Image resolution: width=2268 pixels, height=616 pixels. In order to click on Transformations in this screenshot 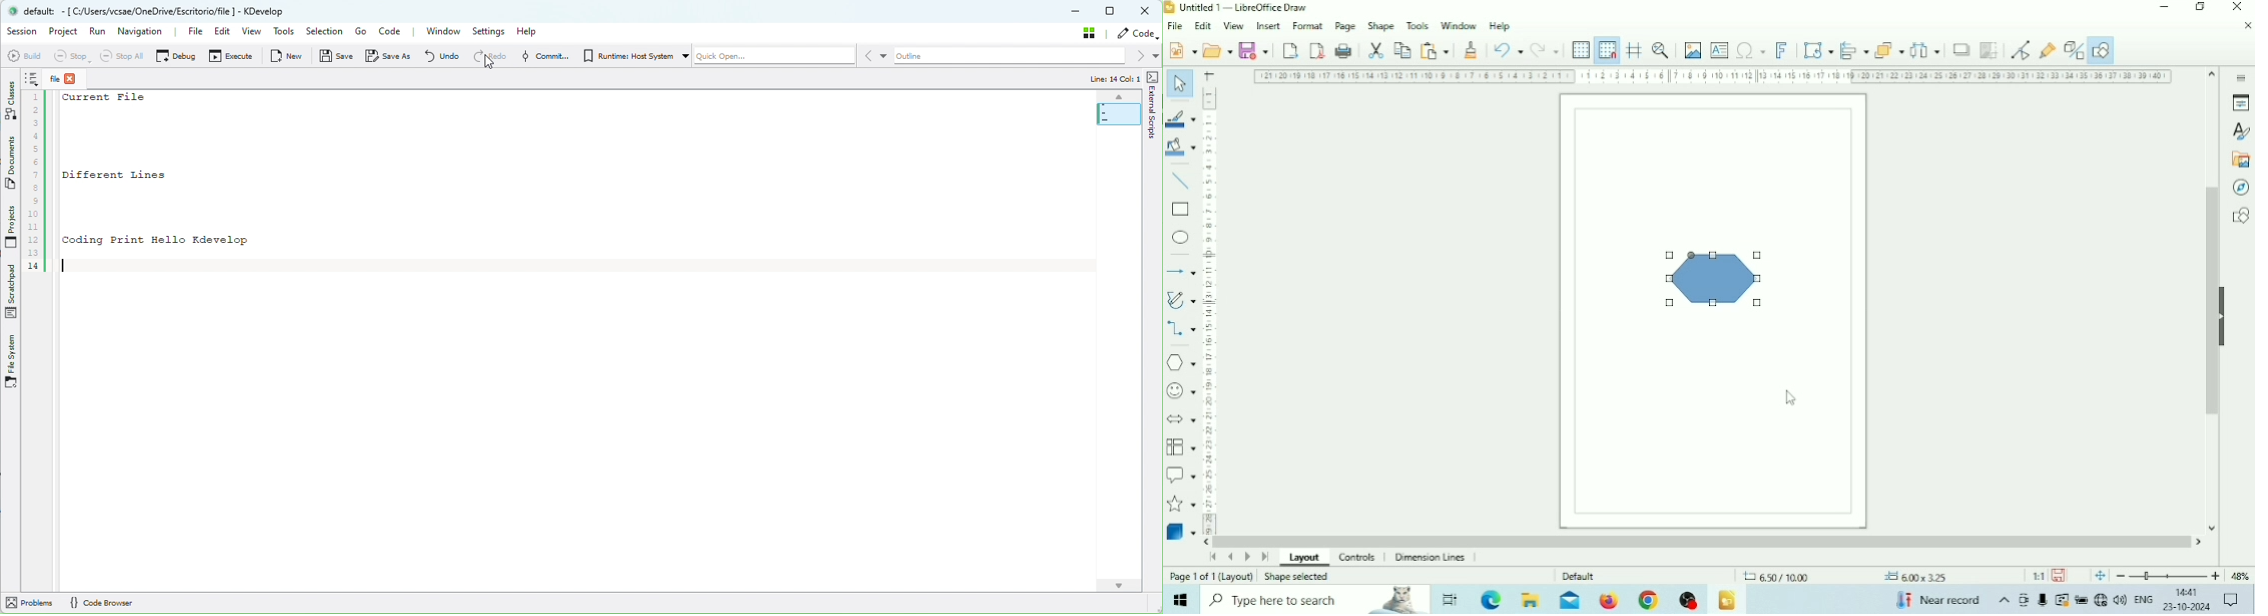, I will do `click(1817, 49)`.